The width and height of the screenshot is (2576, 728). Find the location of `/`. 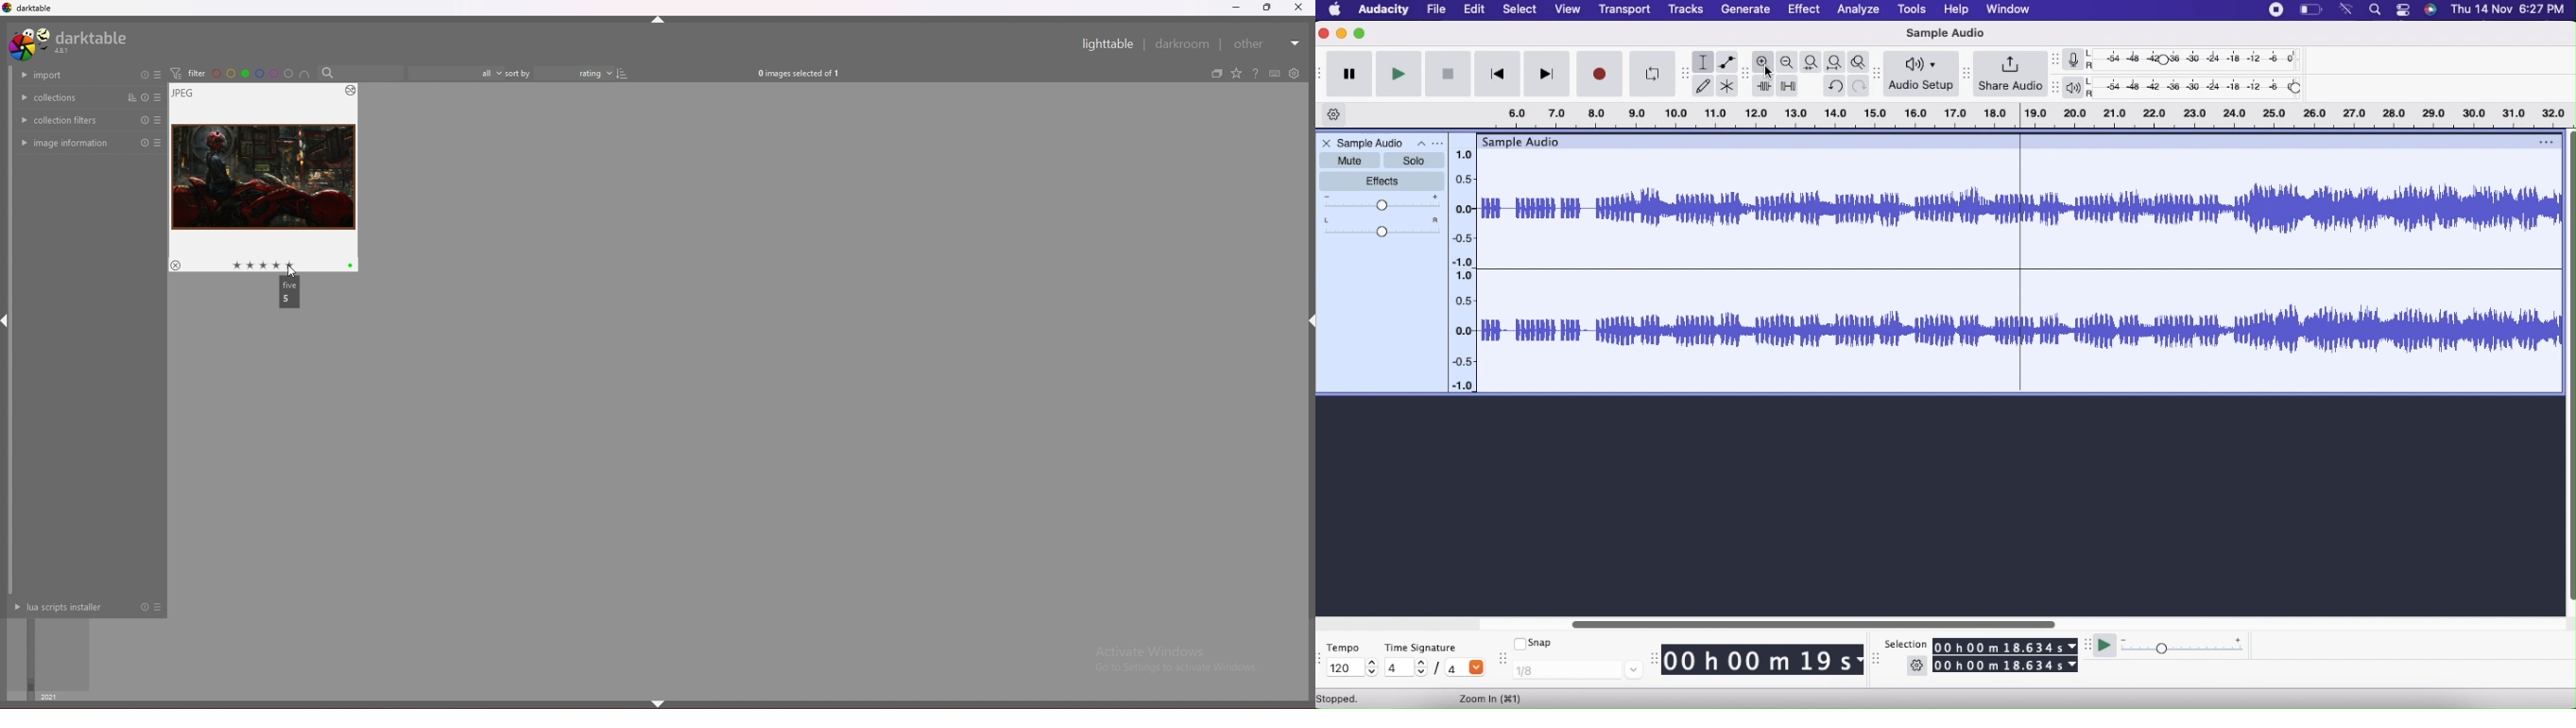

/ is located at coordinates (1439, 669).